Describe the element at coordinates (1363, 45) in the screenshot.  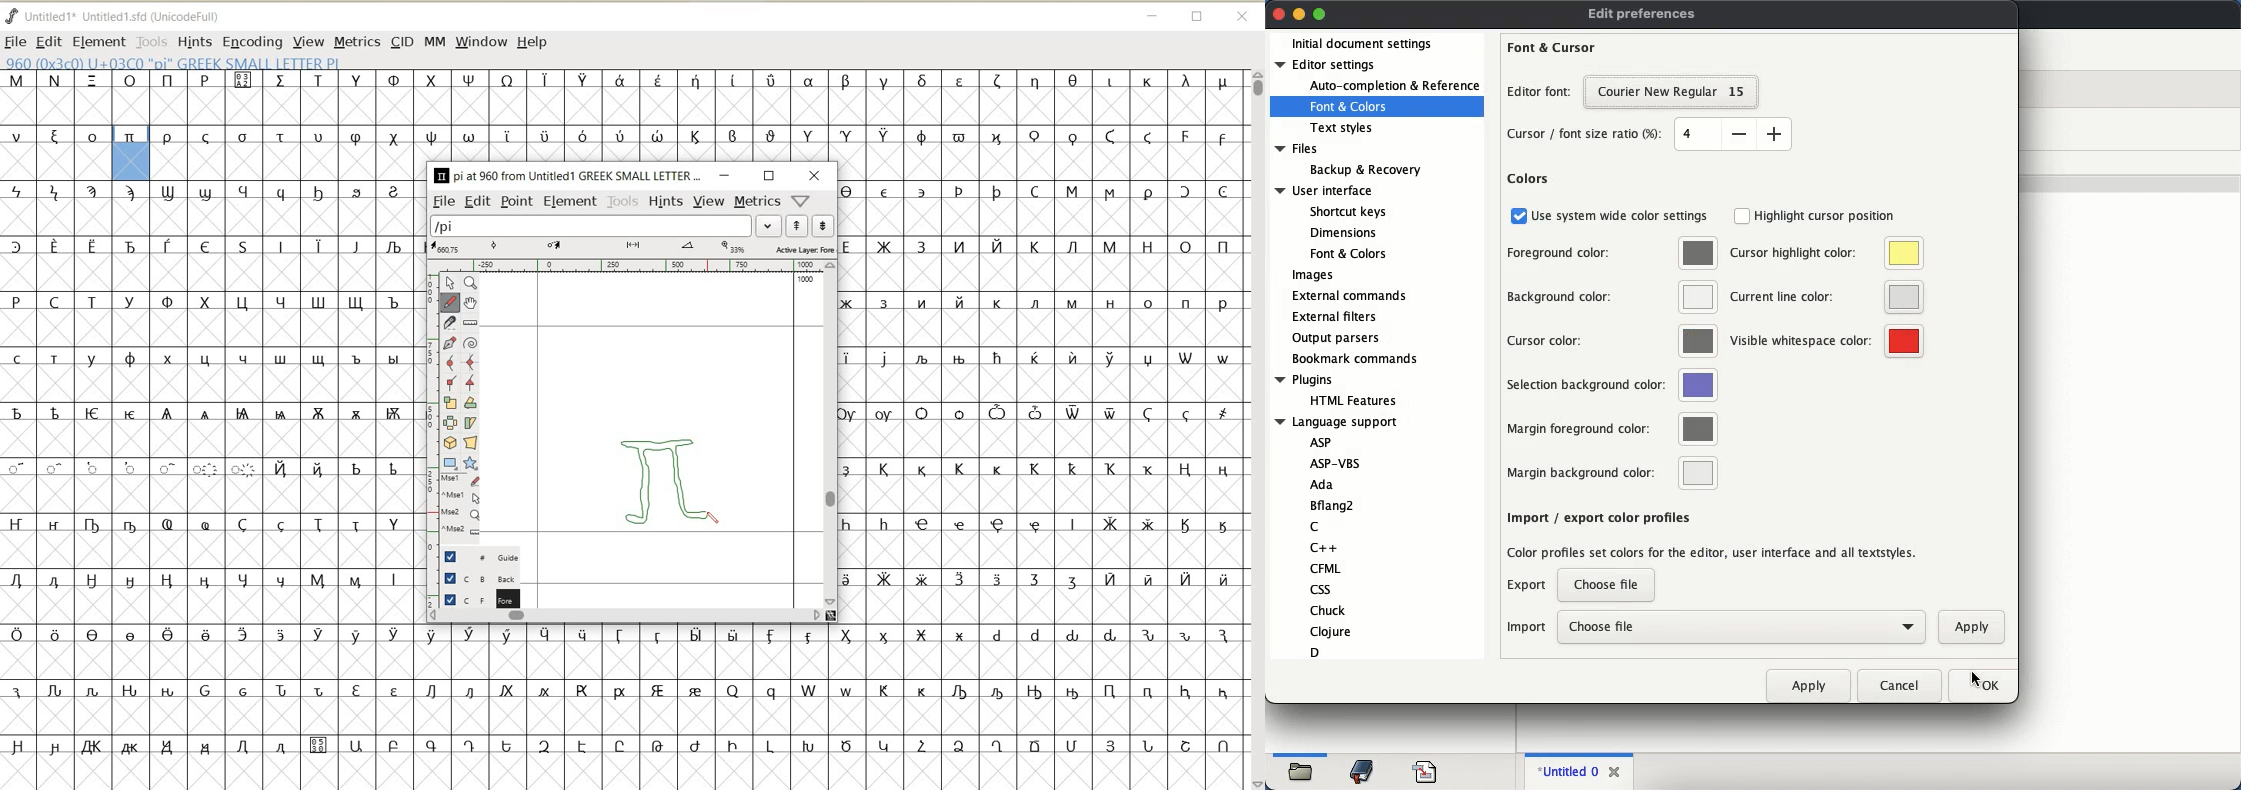
I see `initial document settings` at that location.